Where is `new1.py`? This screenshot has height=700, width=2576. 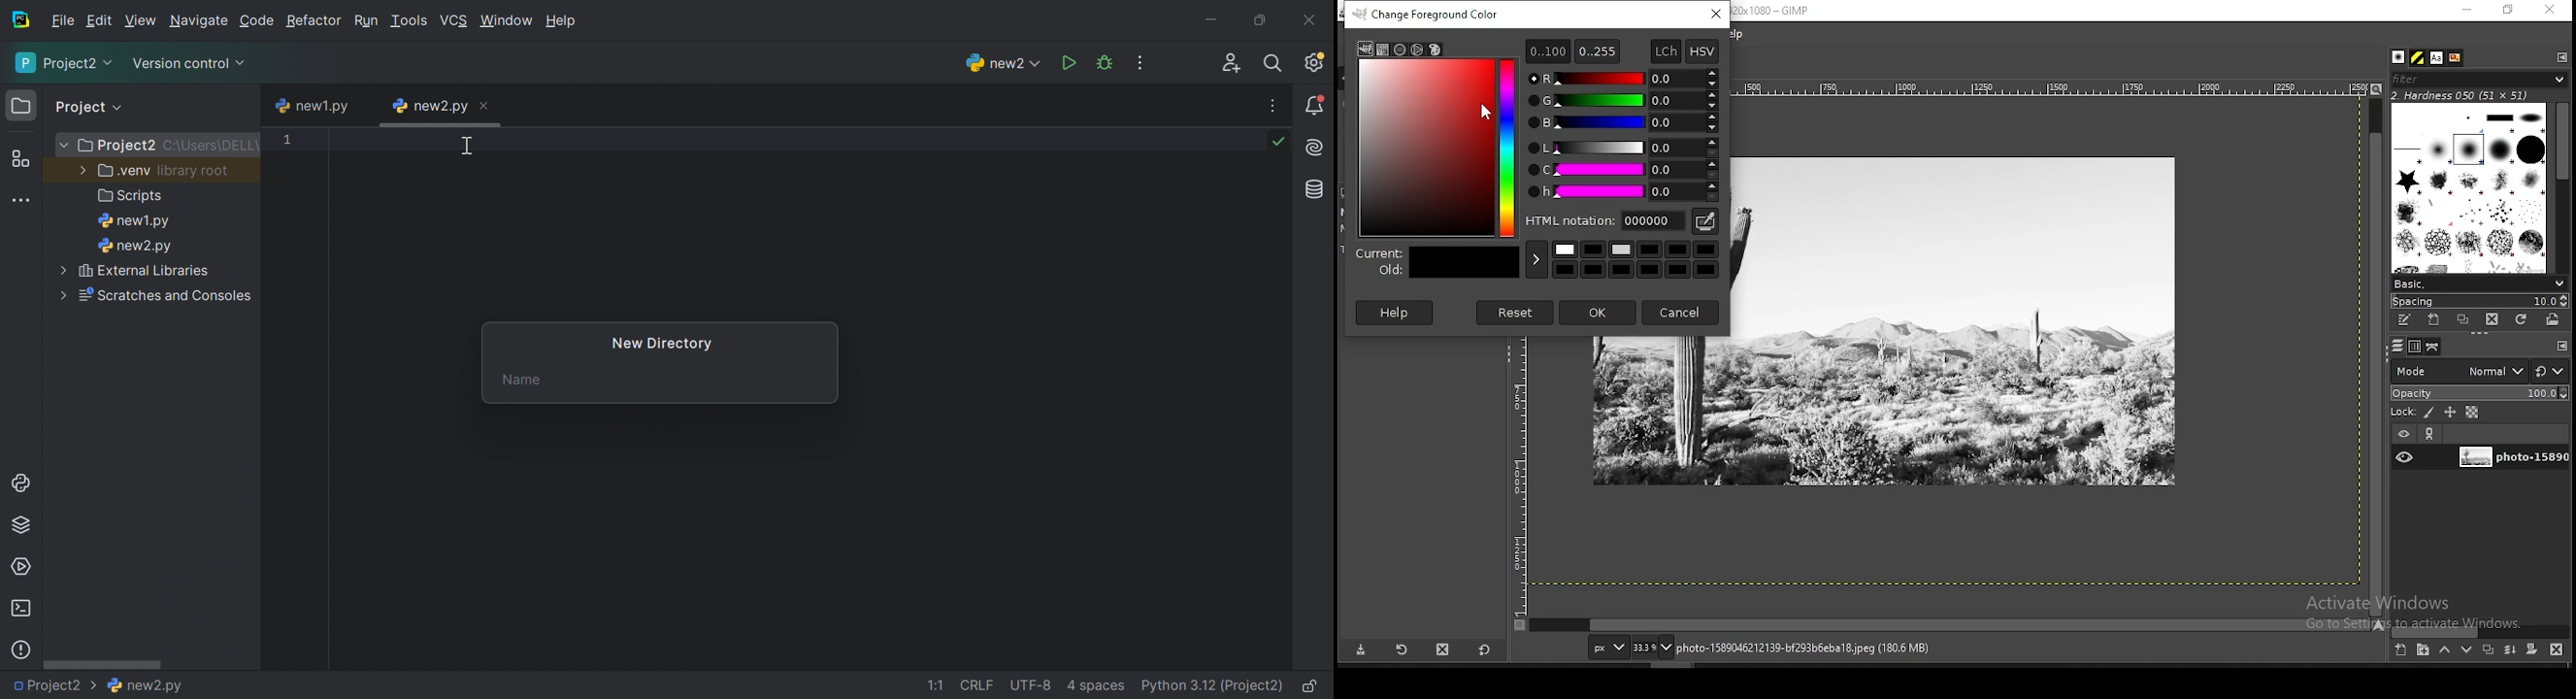
new1.py is located at coordinates (311, 107).